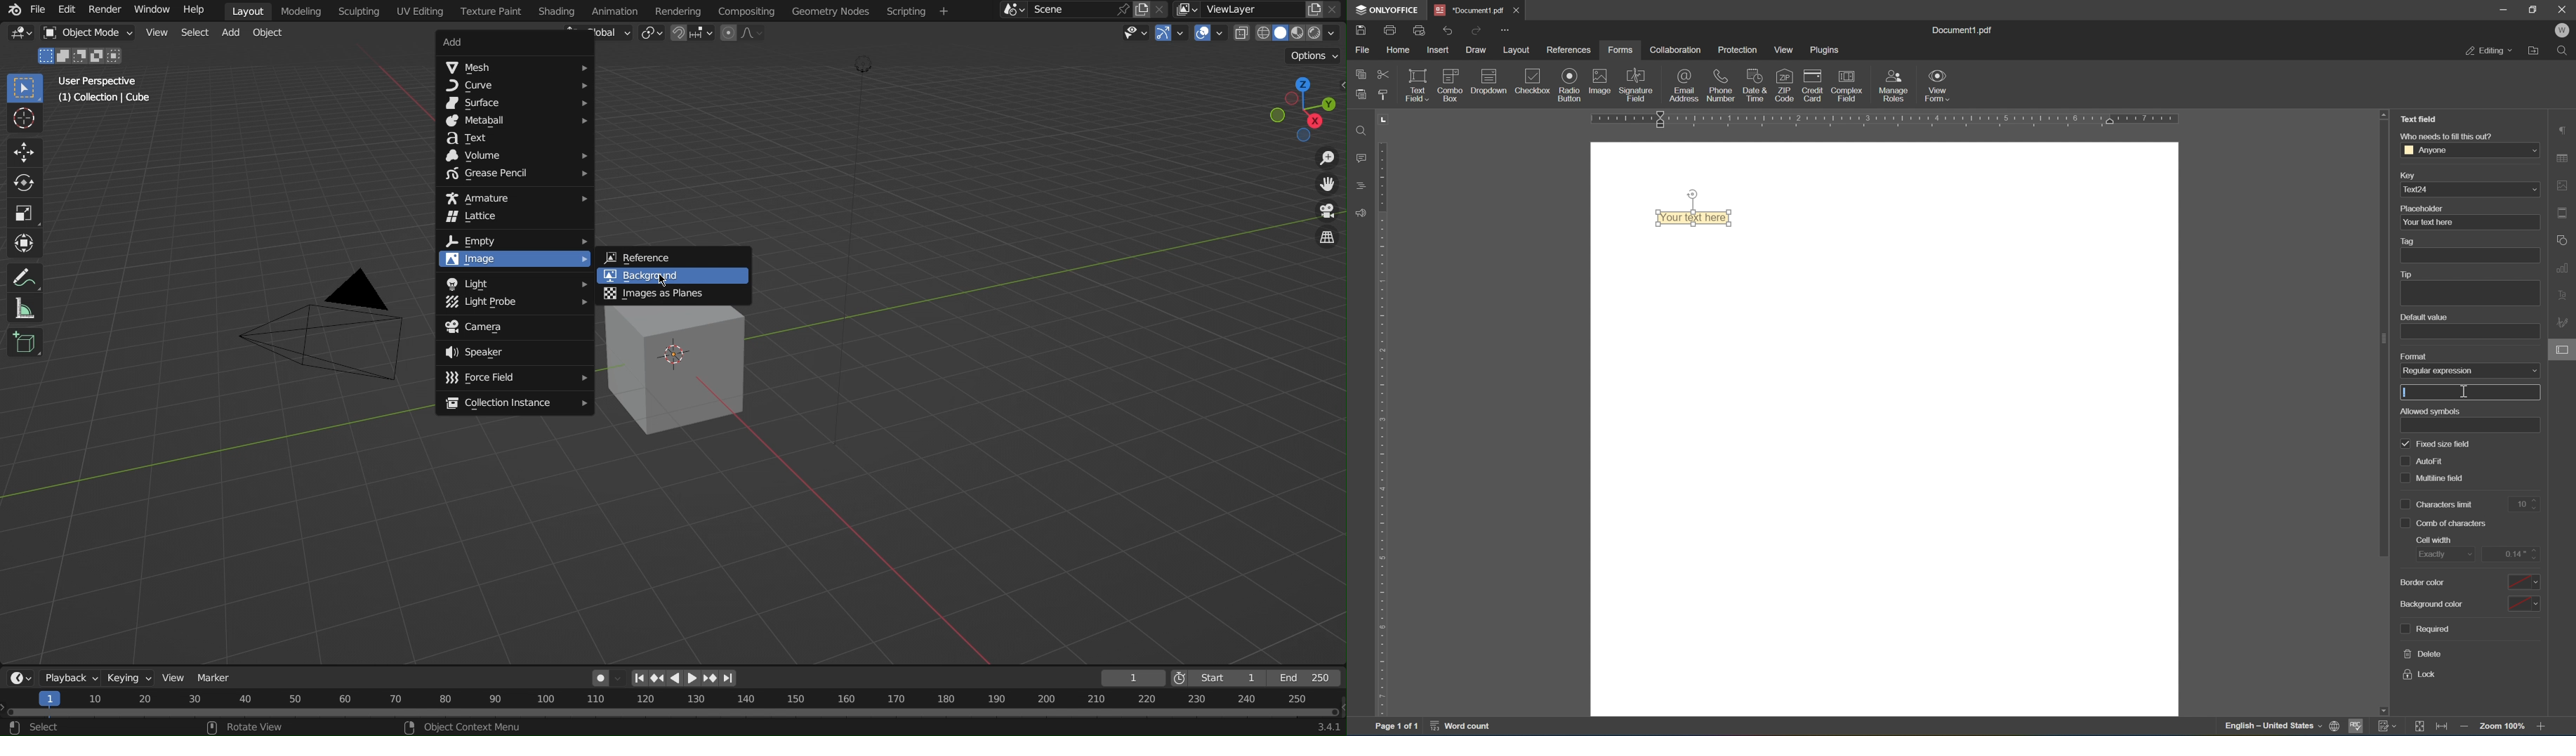 This screenshot has height=756, width=2576. I want to click on 10, so click(2527, 505).